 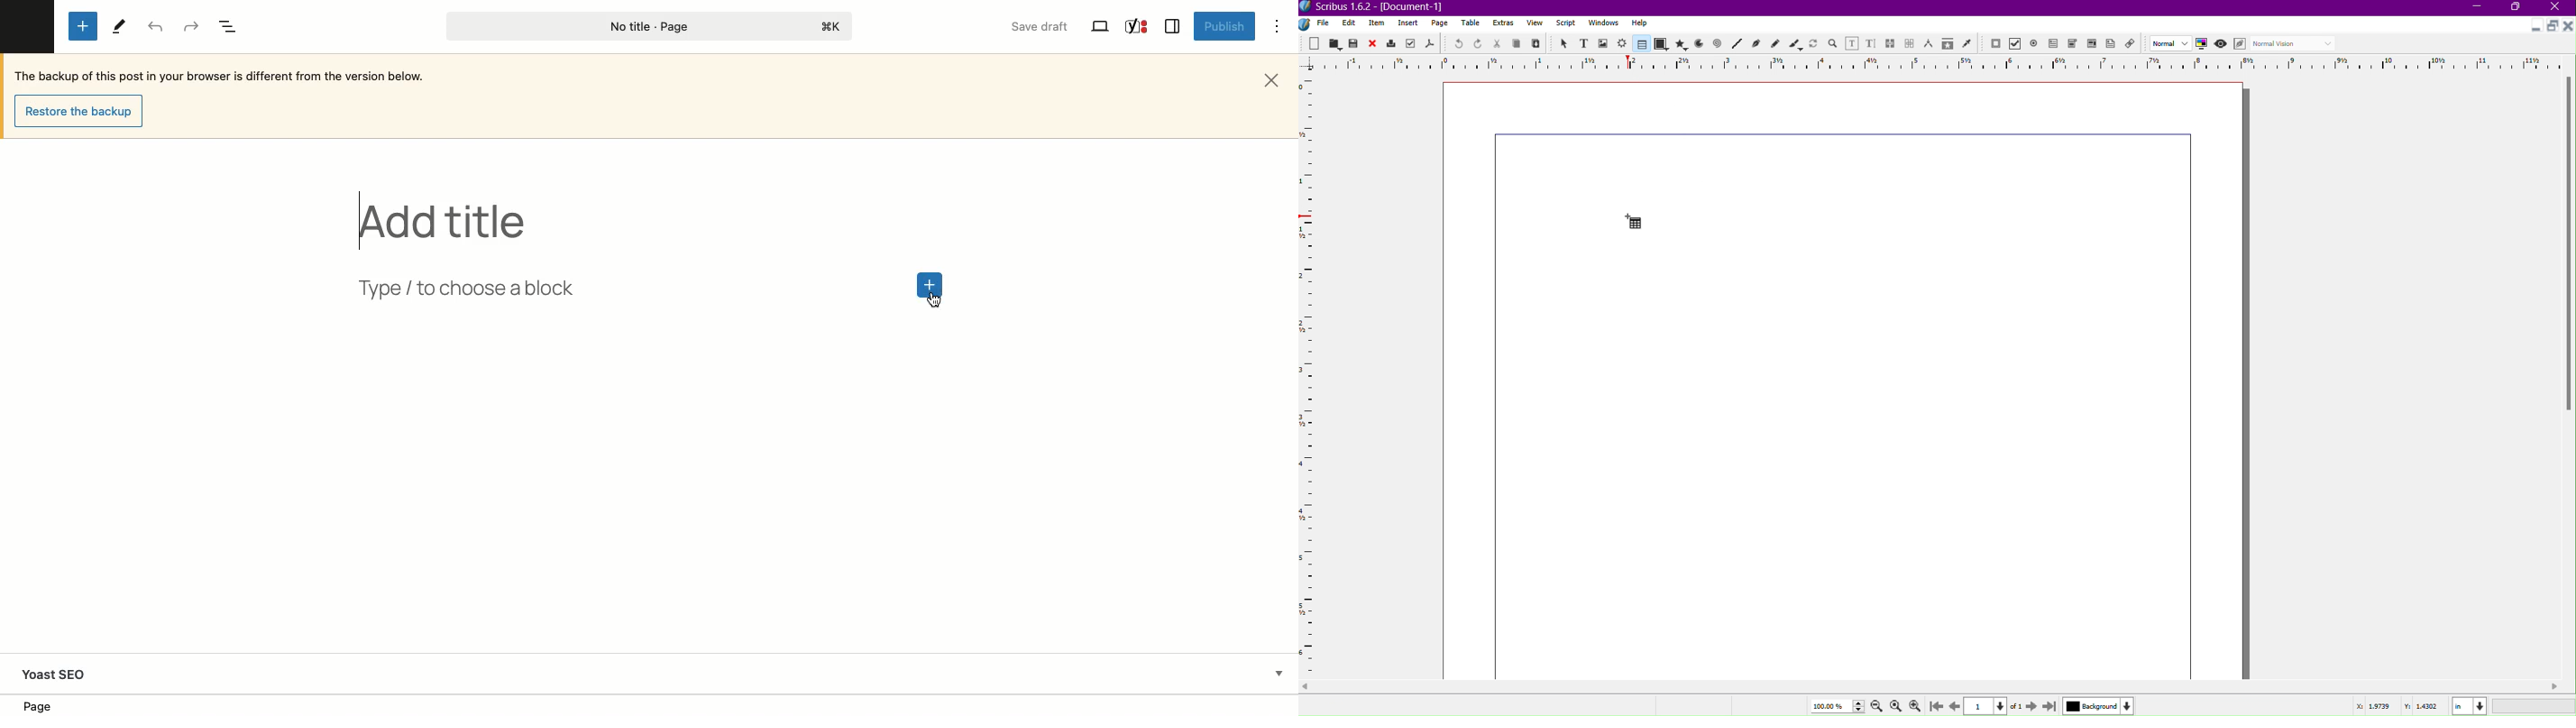 What do you see at coordinates (1814, 43) in the screenshot?
I see `Rotate Item` at bounding box center [1814, 43].